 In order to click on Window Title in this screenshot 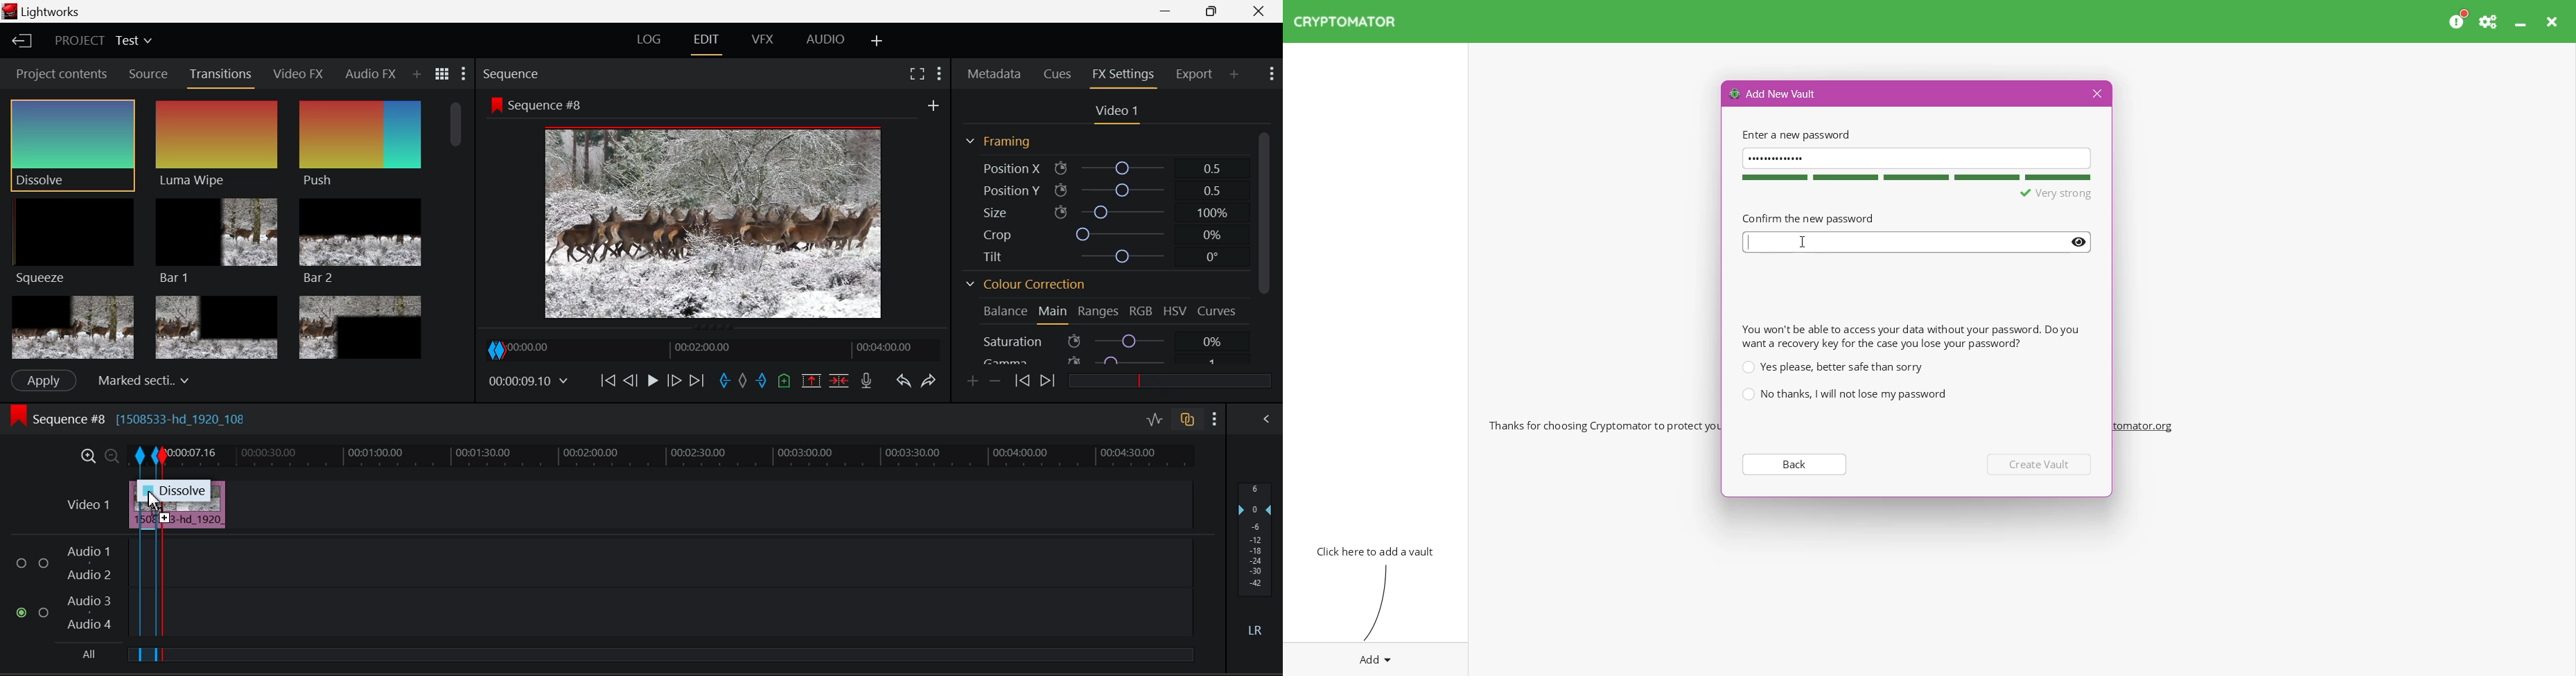, I will do `click(43, 11)`.